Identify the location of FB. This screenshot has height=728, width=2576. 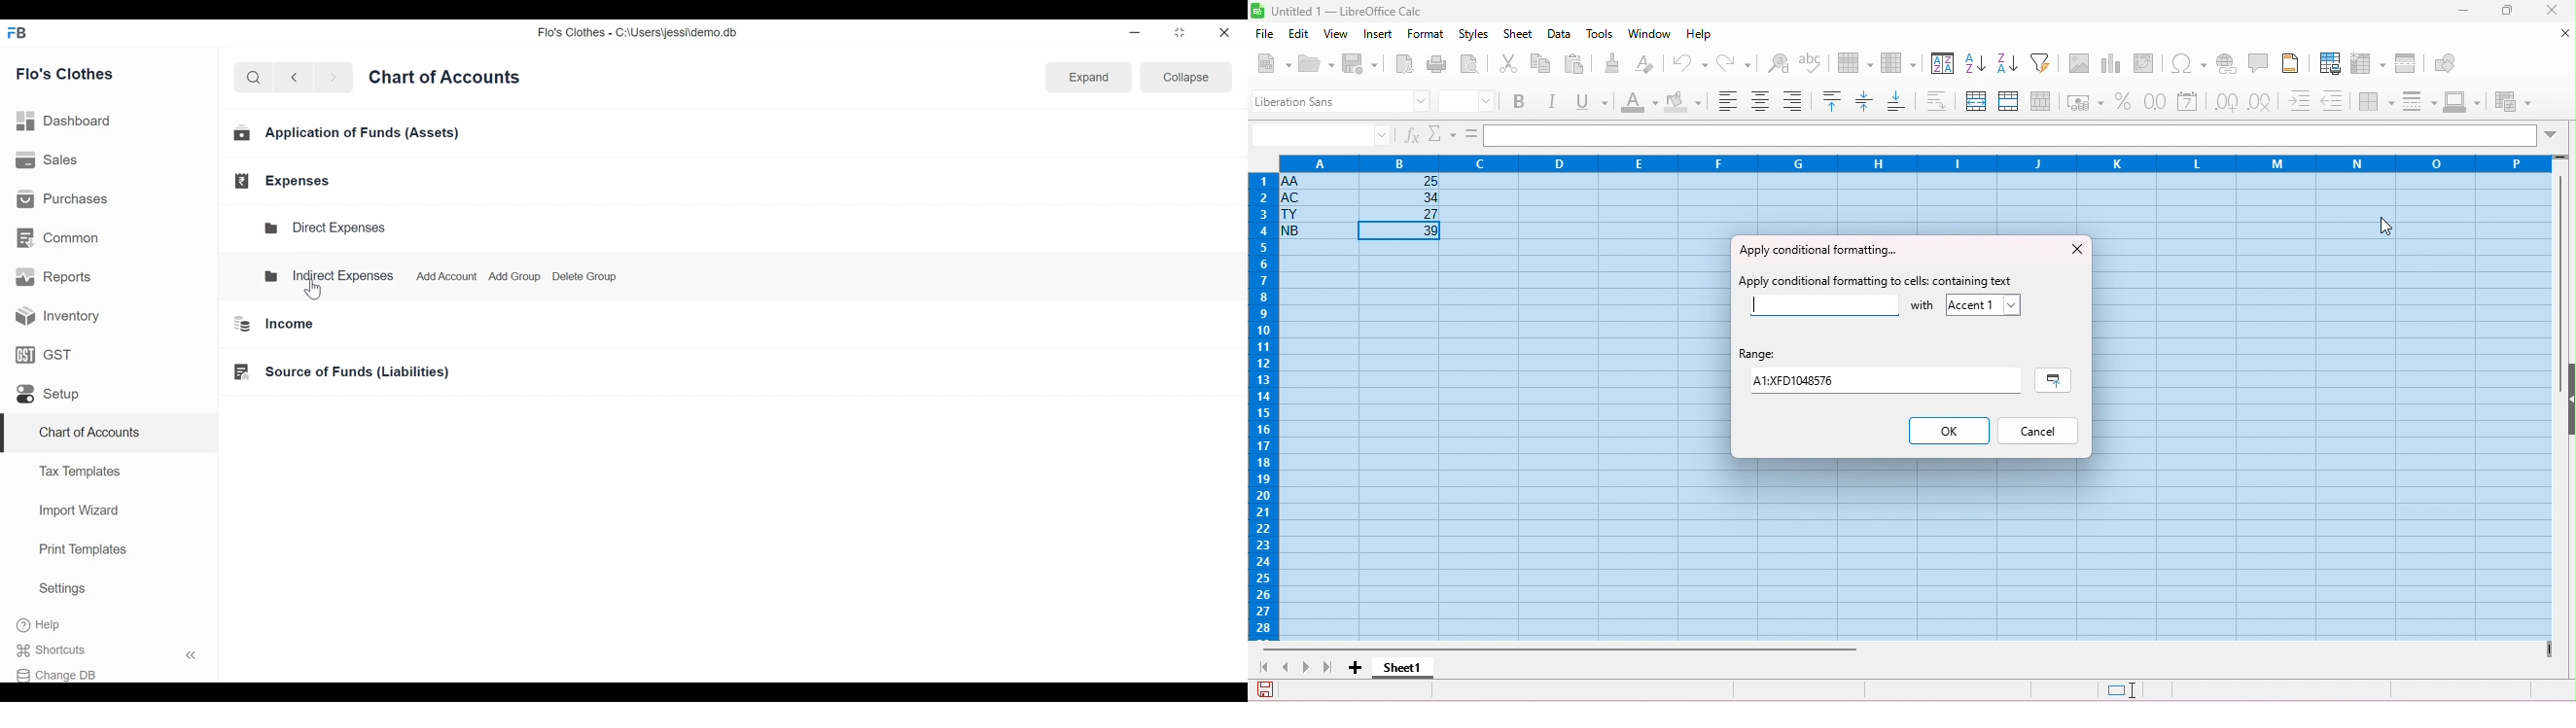
(21, 36).